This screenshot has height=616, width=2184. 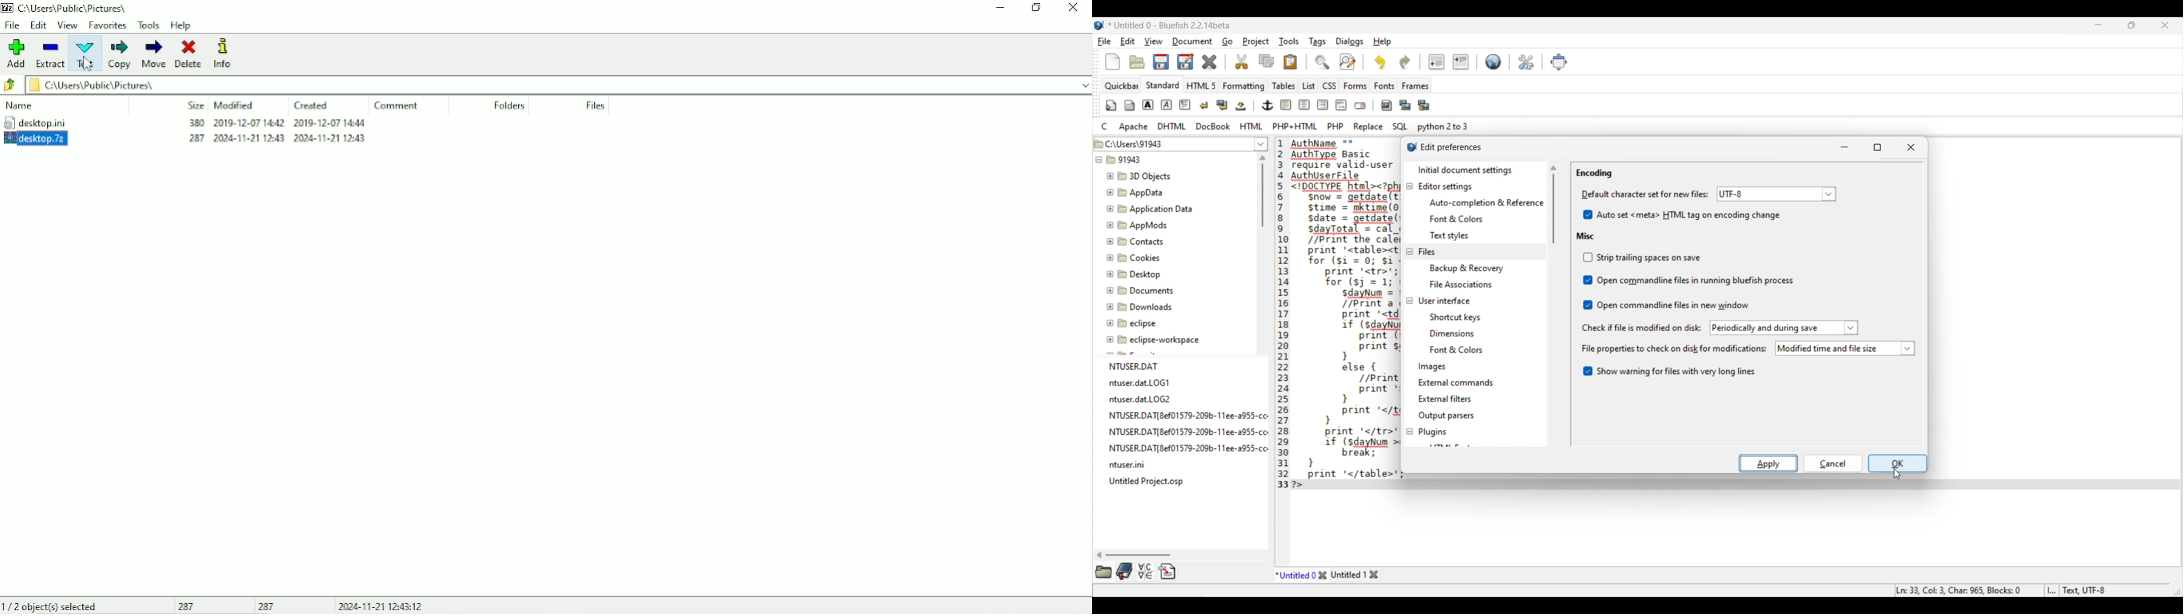 I want to click on Move, so click(x=154, y=53).